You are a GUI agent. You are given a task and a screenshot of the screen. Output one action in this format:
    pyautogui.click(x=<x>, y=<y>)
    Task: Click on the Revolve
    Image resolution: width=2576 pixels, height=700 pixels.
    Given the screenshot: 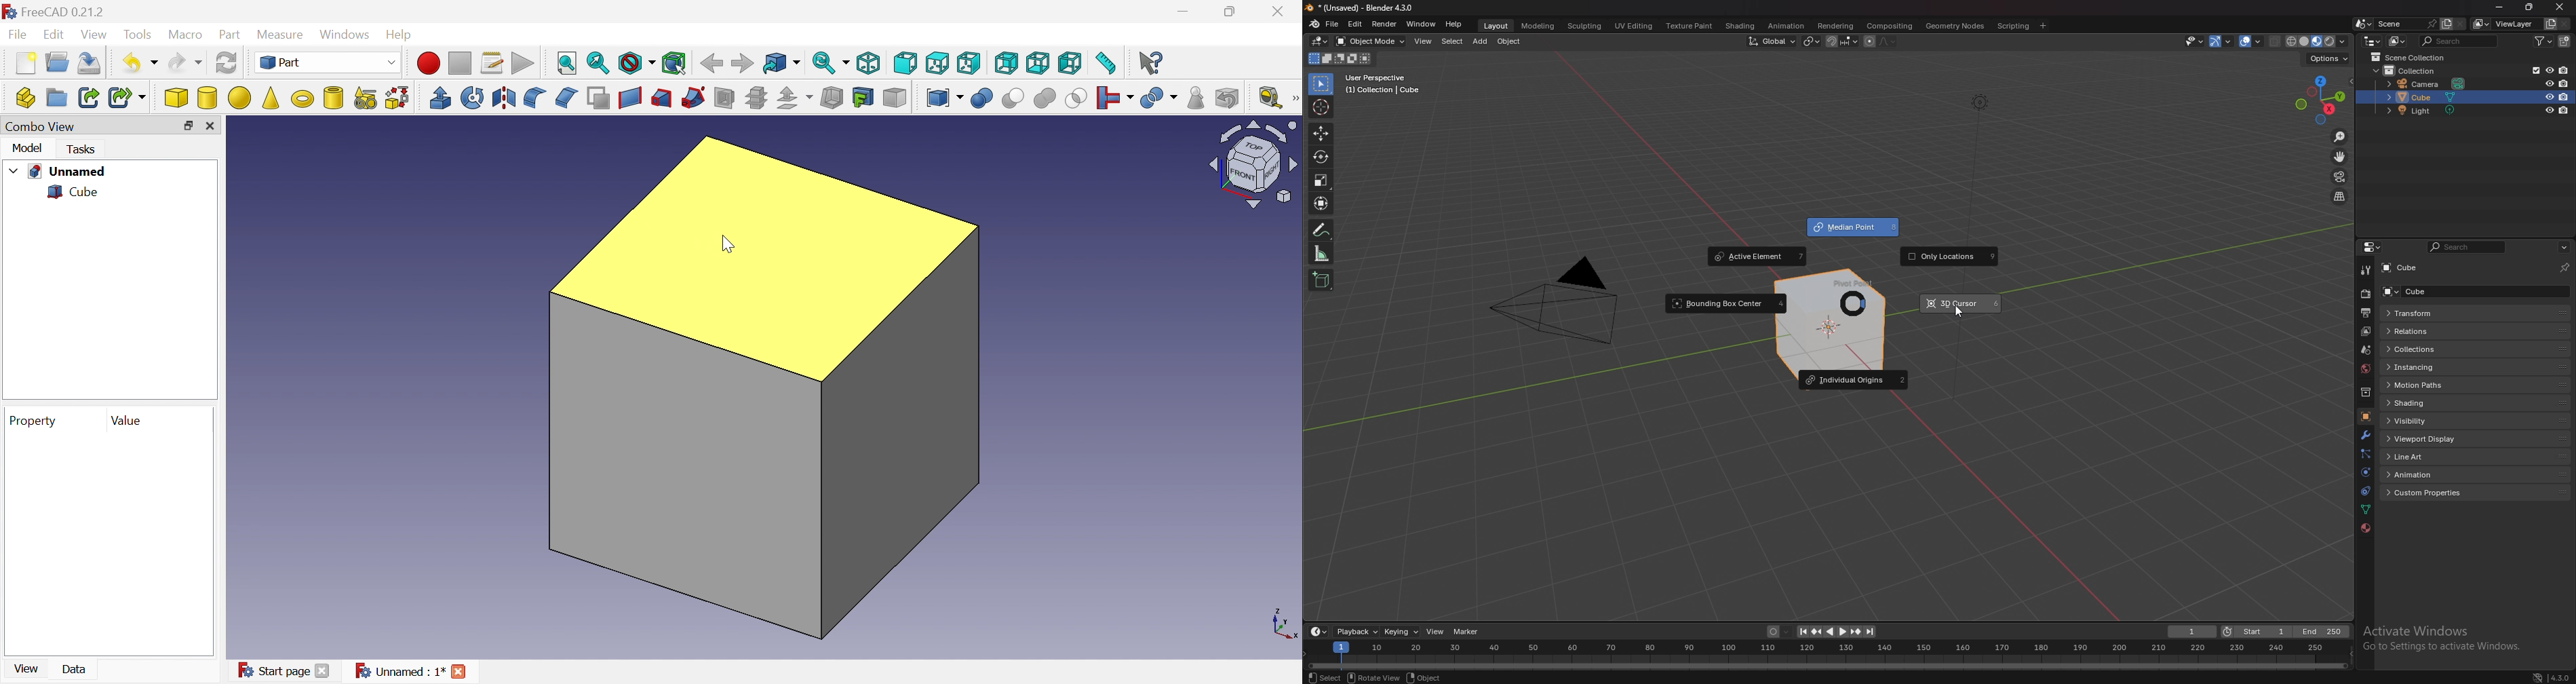 What is the action you would take?
    pyautogui.click(x=474, y=97)
    